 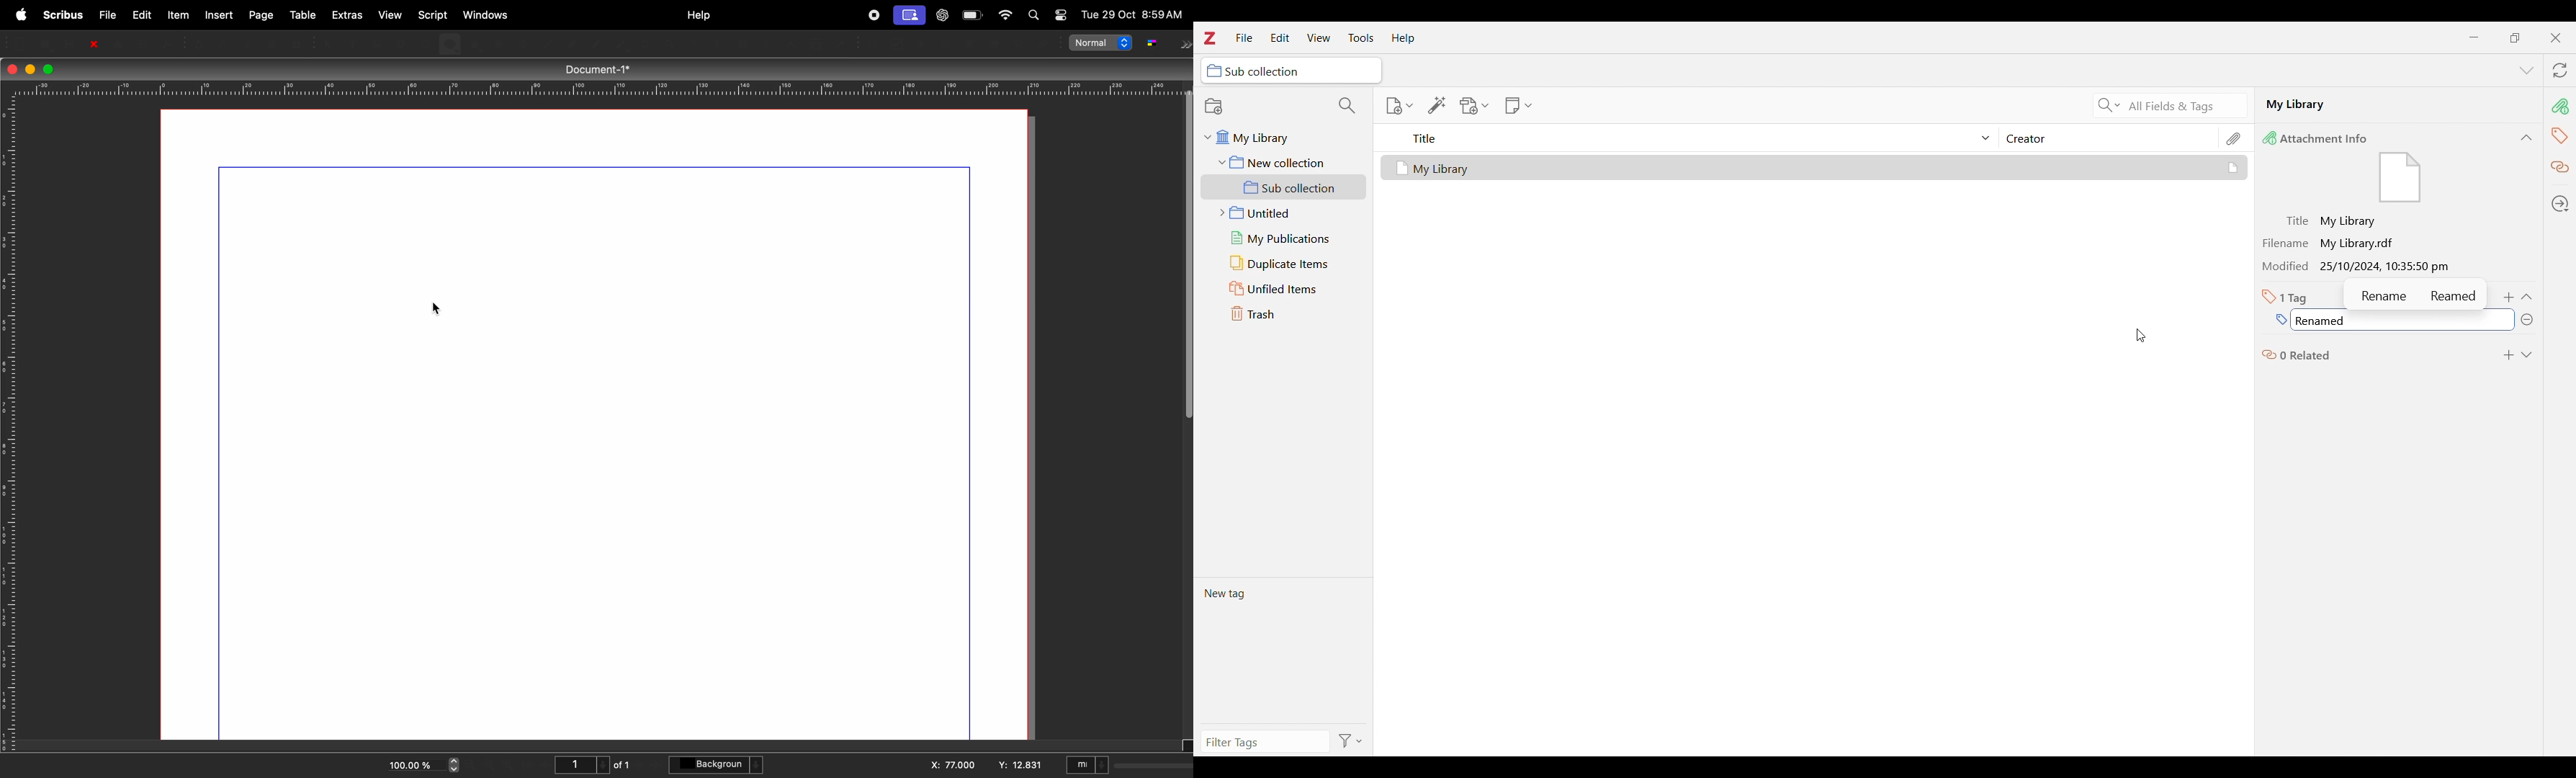 What do you see at coordinates (2526, 138) in the screenshot?
I see `Collapse` at bounding box center [2526, 138].